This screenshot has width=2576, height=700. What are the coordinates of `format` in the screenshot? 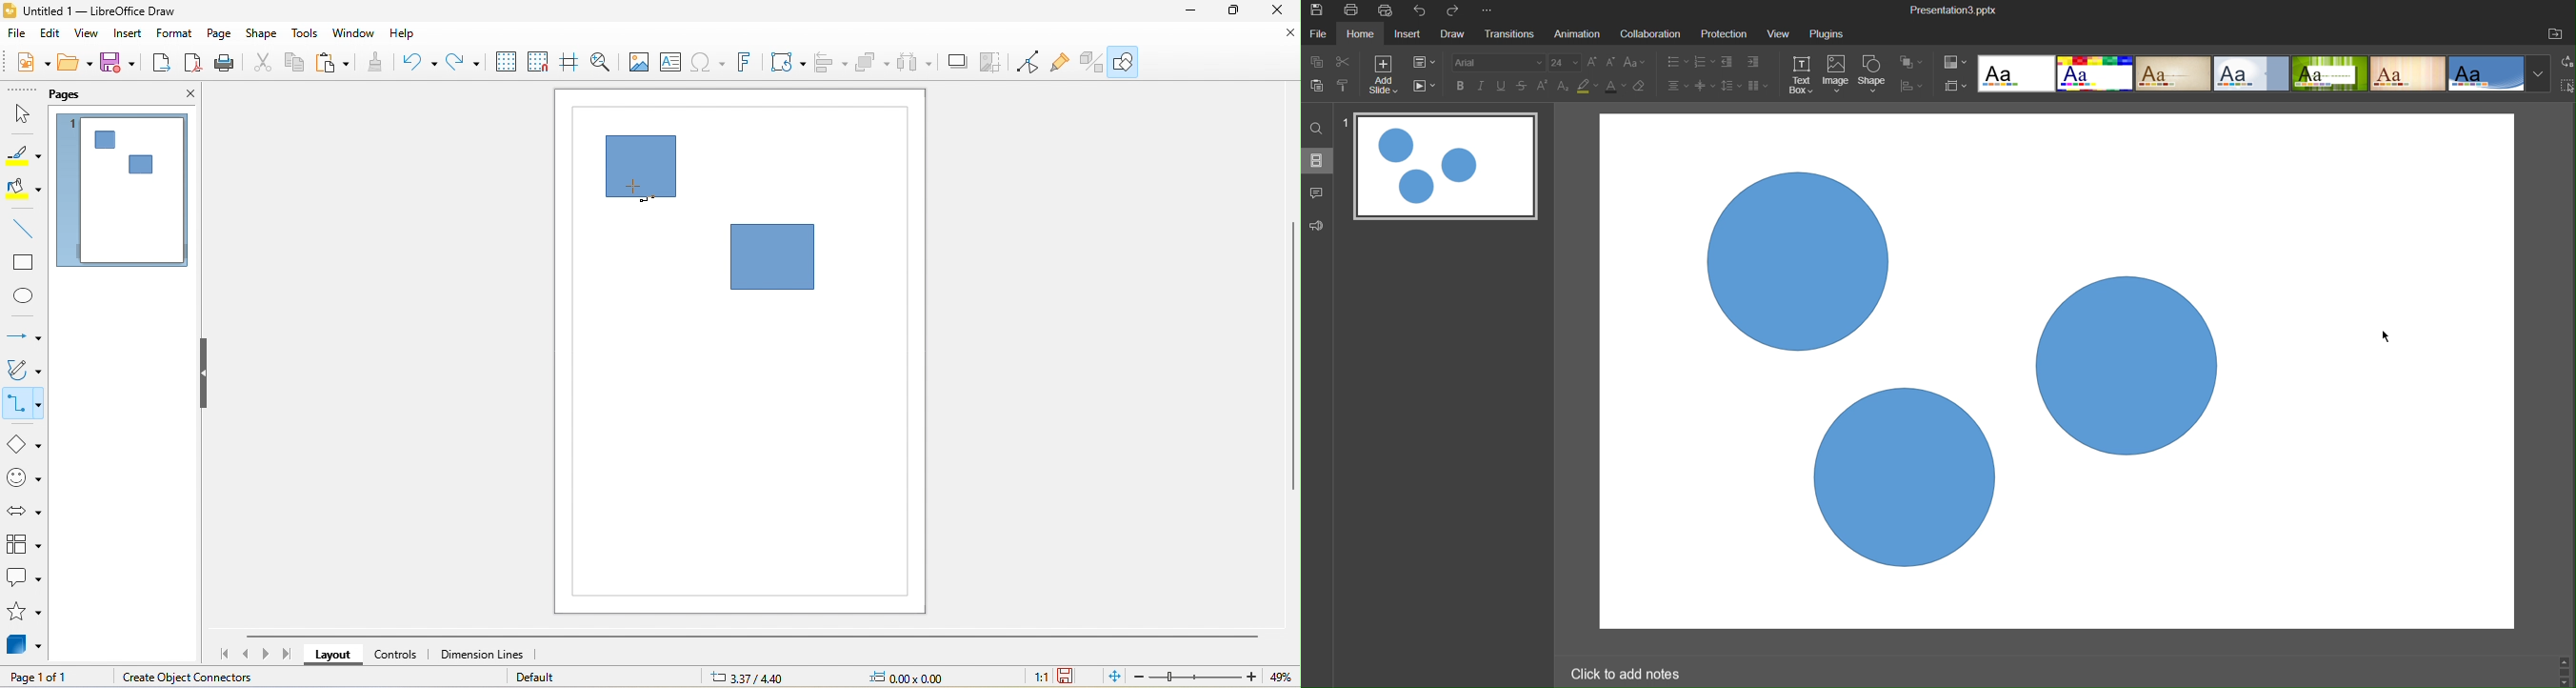 It's located at (174, 34).